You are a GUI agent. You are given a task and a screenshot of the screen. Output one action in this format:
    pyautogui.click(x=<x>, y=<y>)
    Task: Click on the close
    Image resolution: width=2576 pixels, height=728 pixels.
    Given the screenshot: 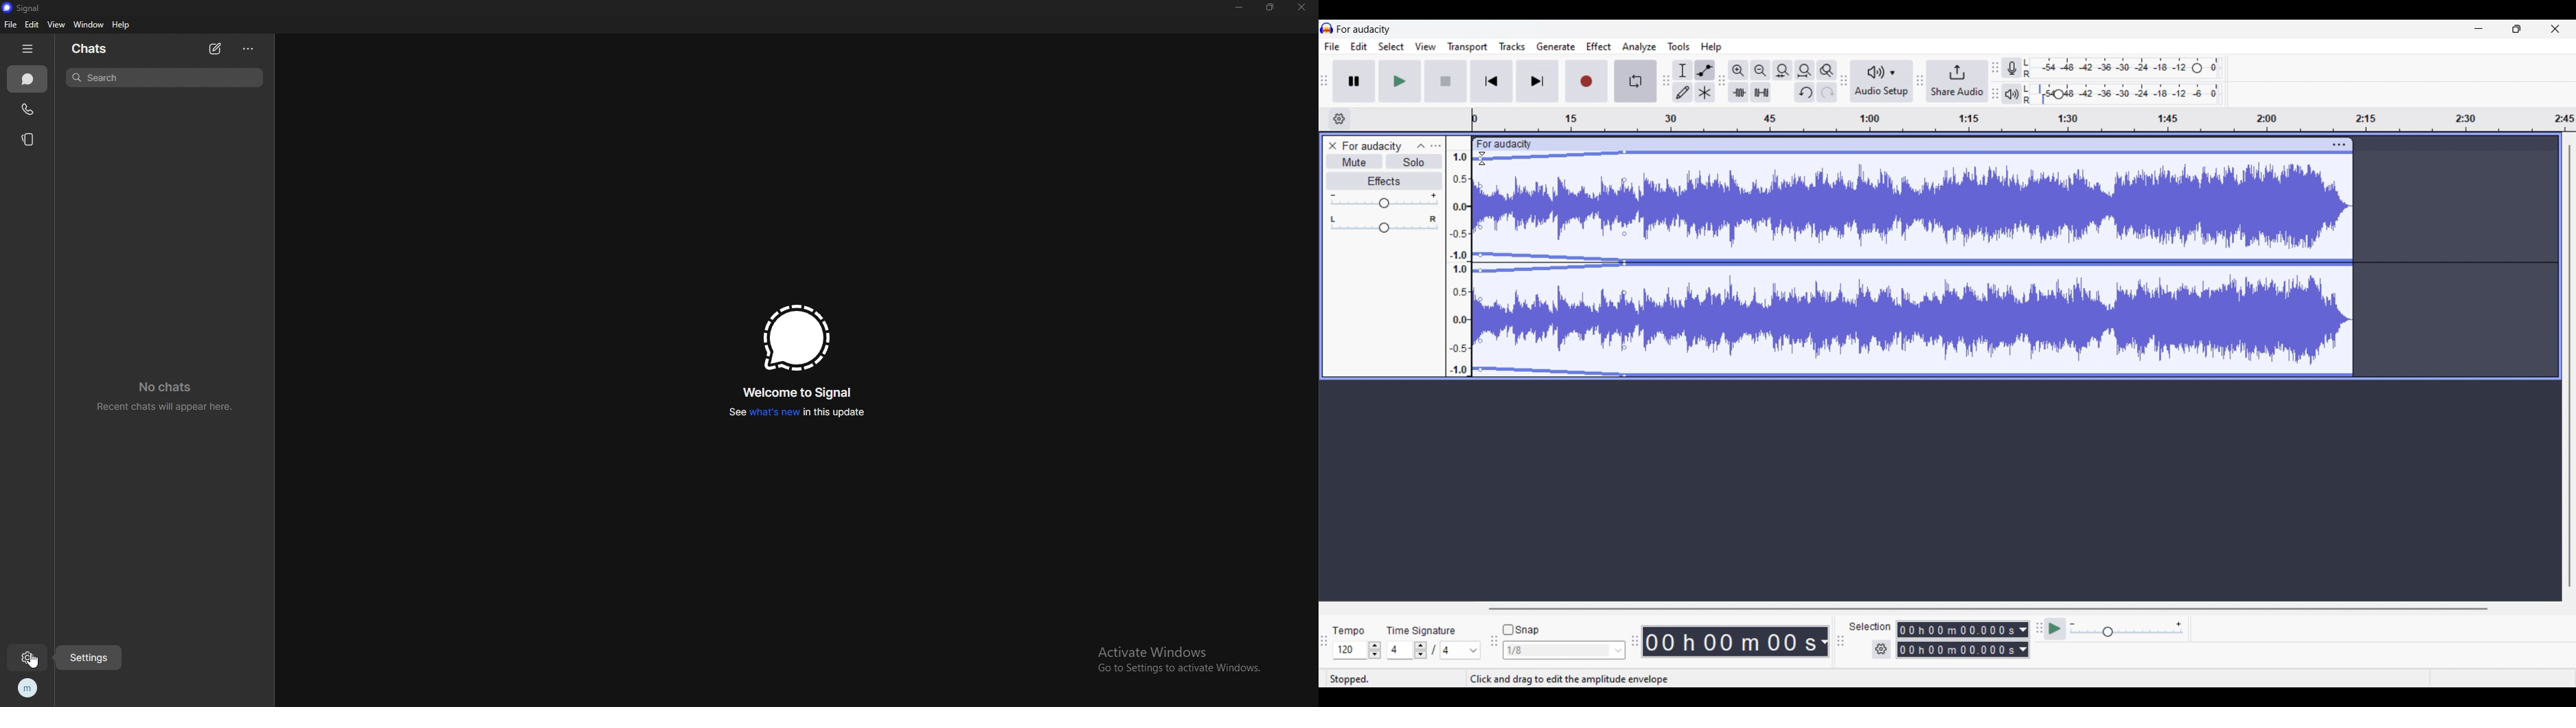 What is the action you would take?
    pyautogui.click(x=1300, y=7)
    